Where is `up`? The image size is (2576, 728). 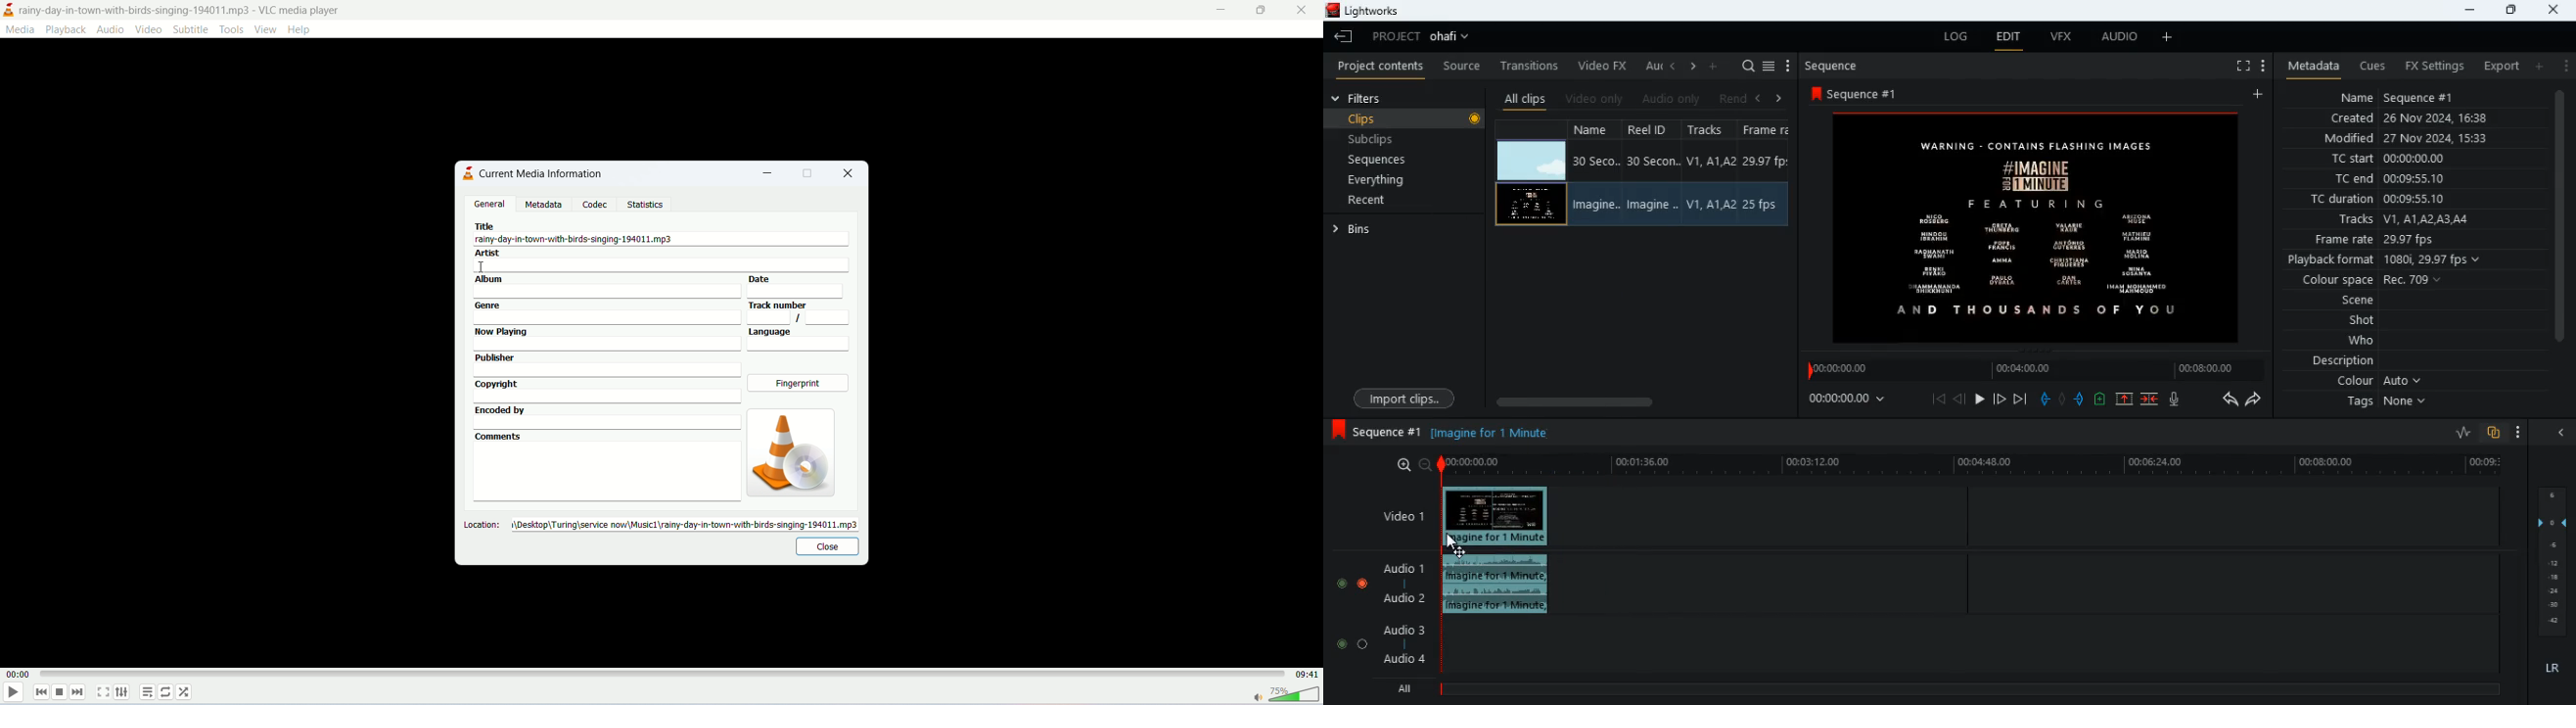 up is located at coordinates (2099, 400).